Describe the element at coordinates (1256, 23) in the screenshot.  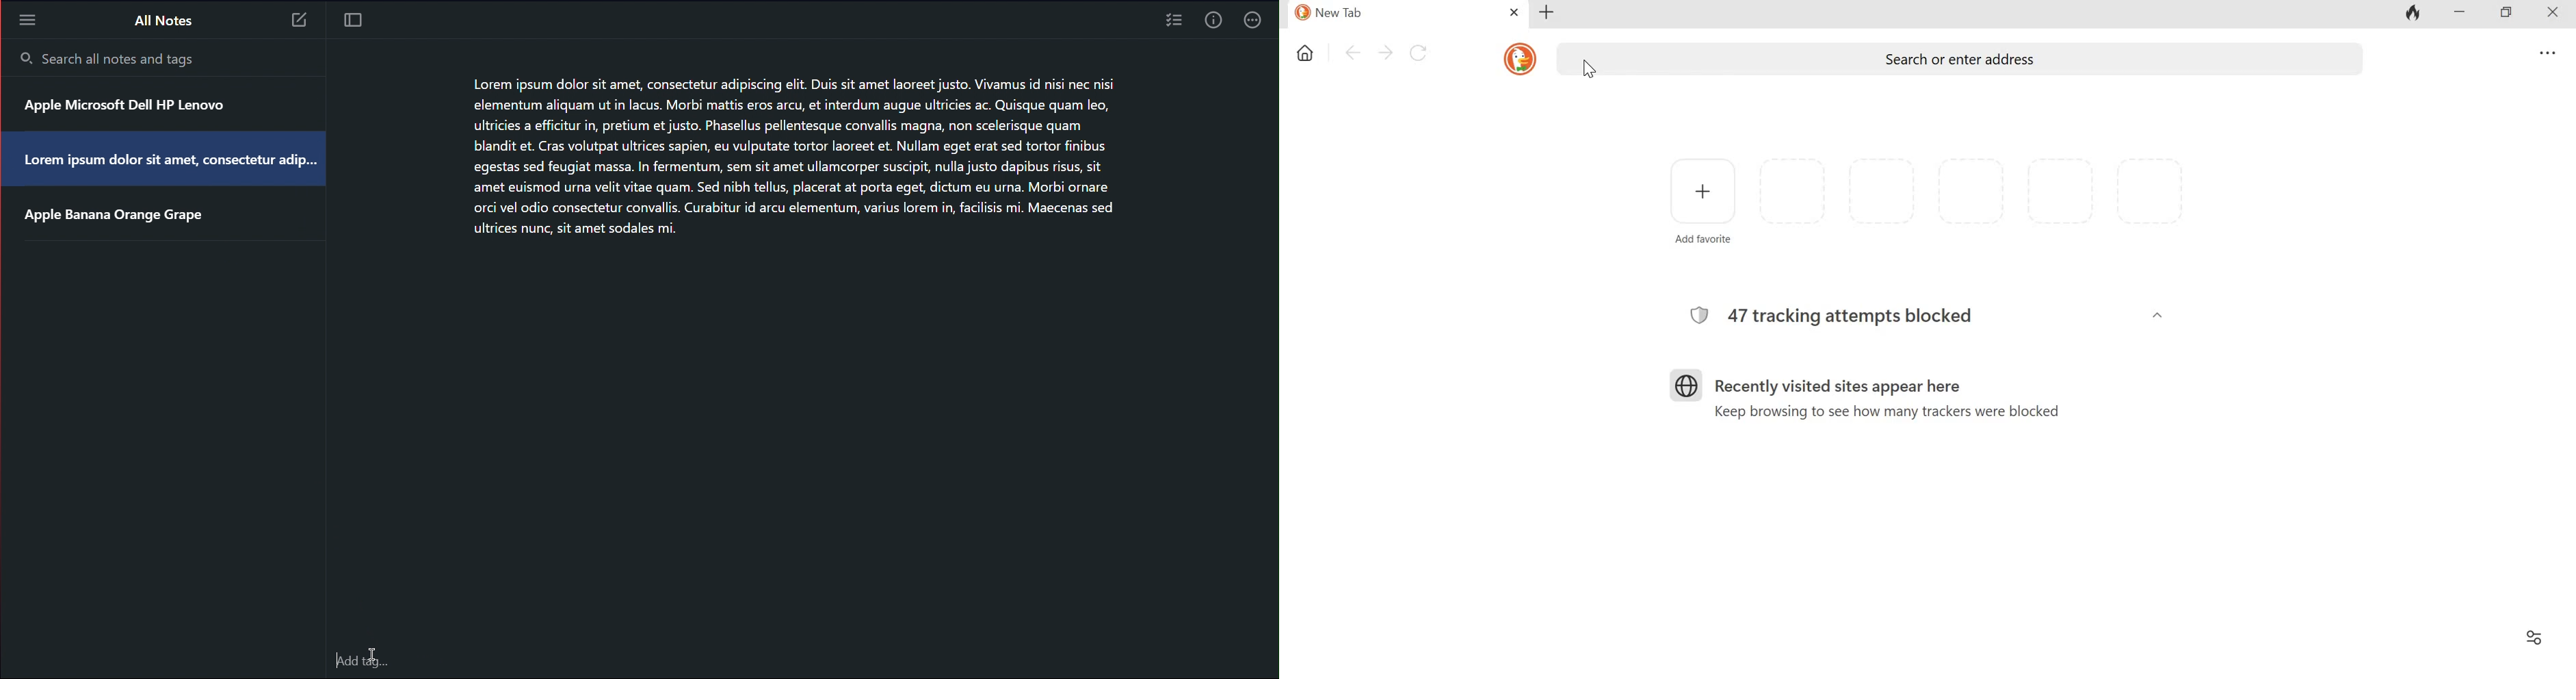
I see `More` at that location.